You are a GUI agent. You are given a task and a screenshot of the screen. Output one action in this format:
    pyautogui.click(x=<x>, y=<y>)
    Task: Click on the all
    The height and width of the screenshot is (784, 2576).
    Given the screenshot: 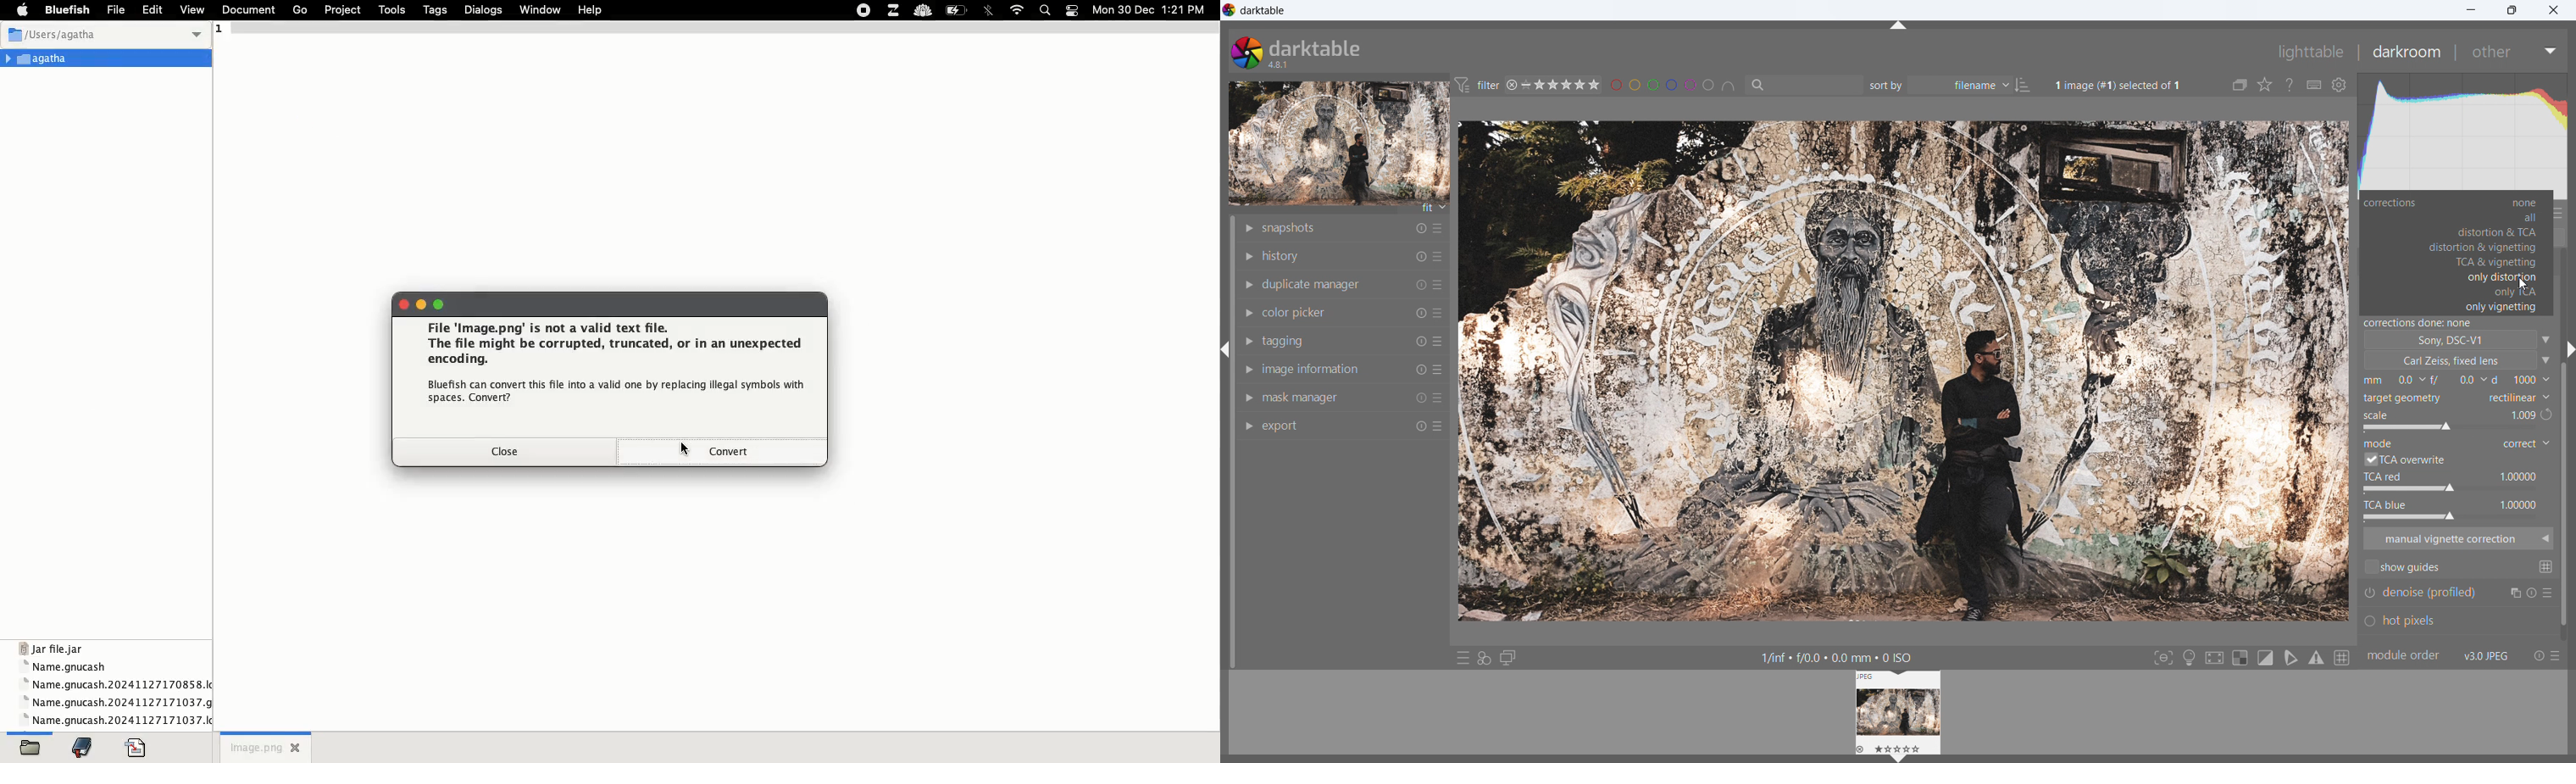 What is the action you would take?
    pyautogui.click(x=2487, y=217)
    